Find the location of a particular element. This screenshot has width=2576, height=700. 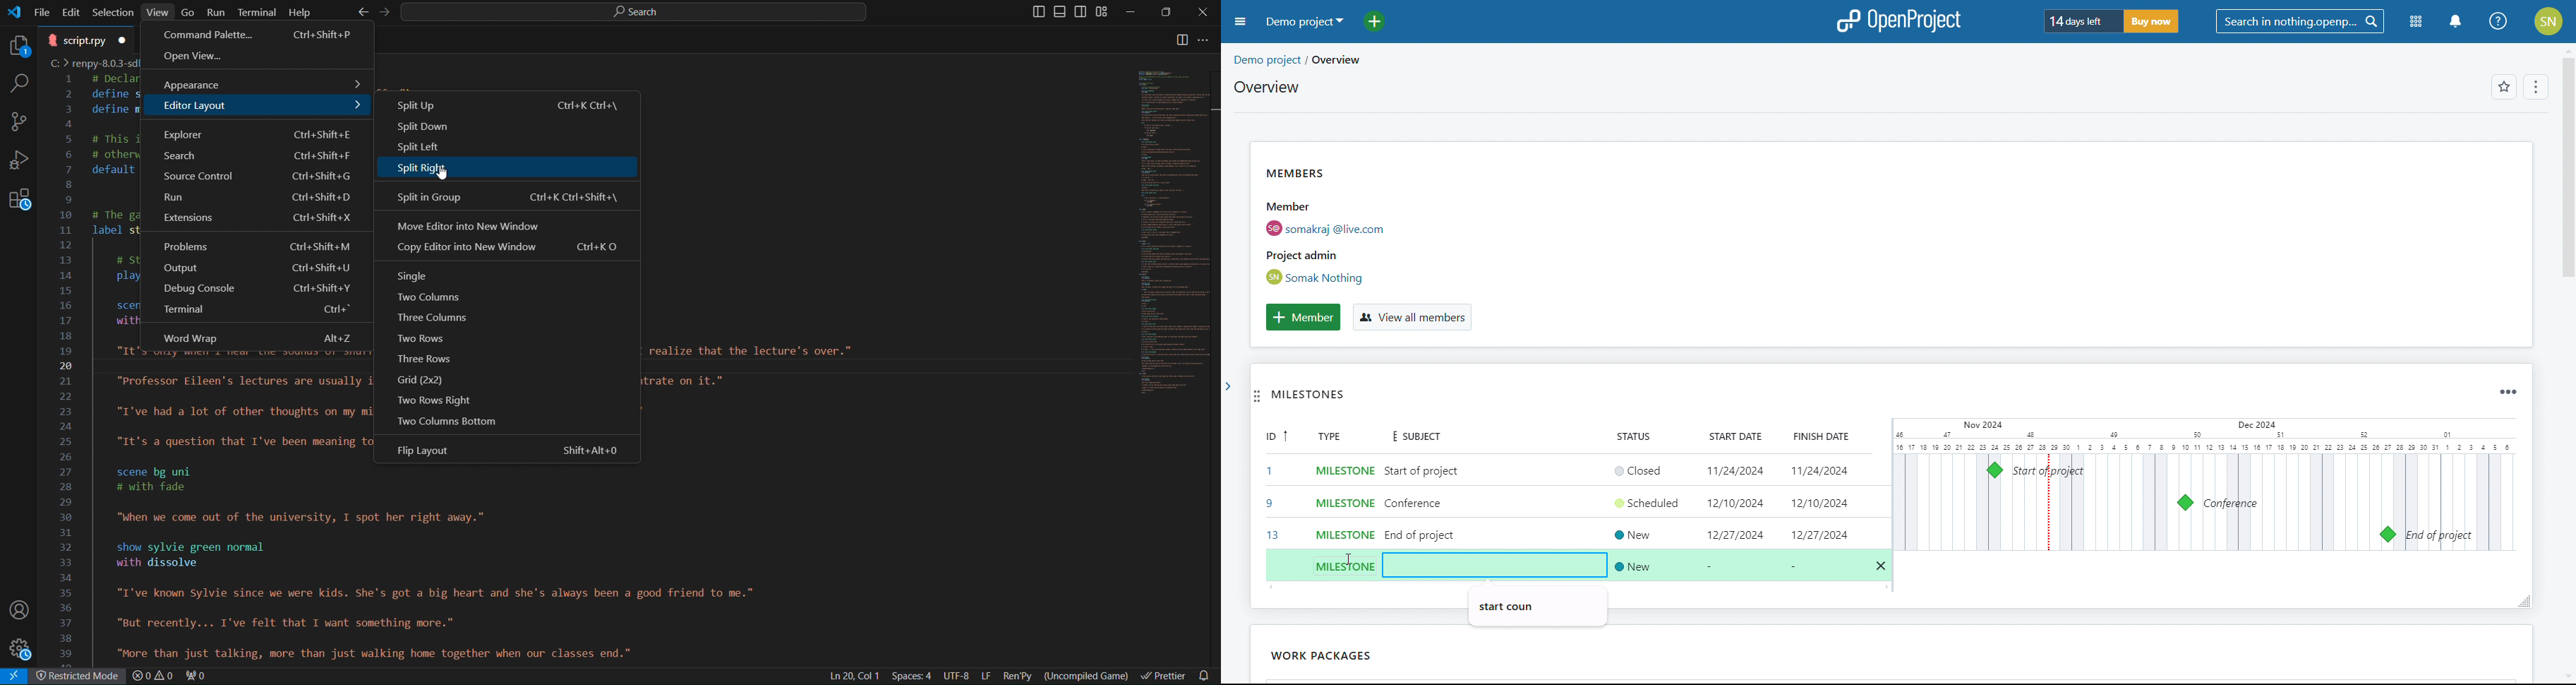

Two Columns is located at coordinates (429, 296).